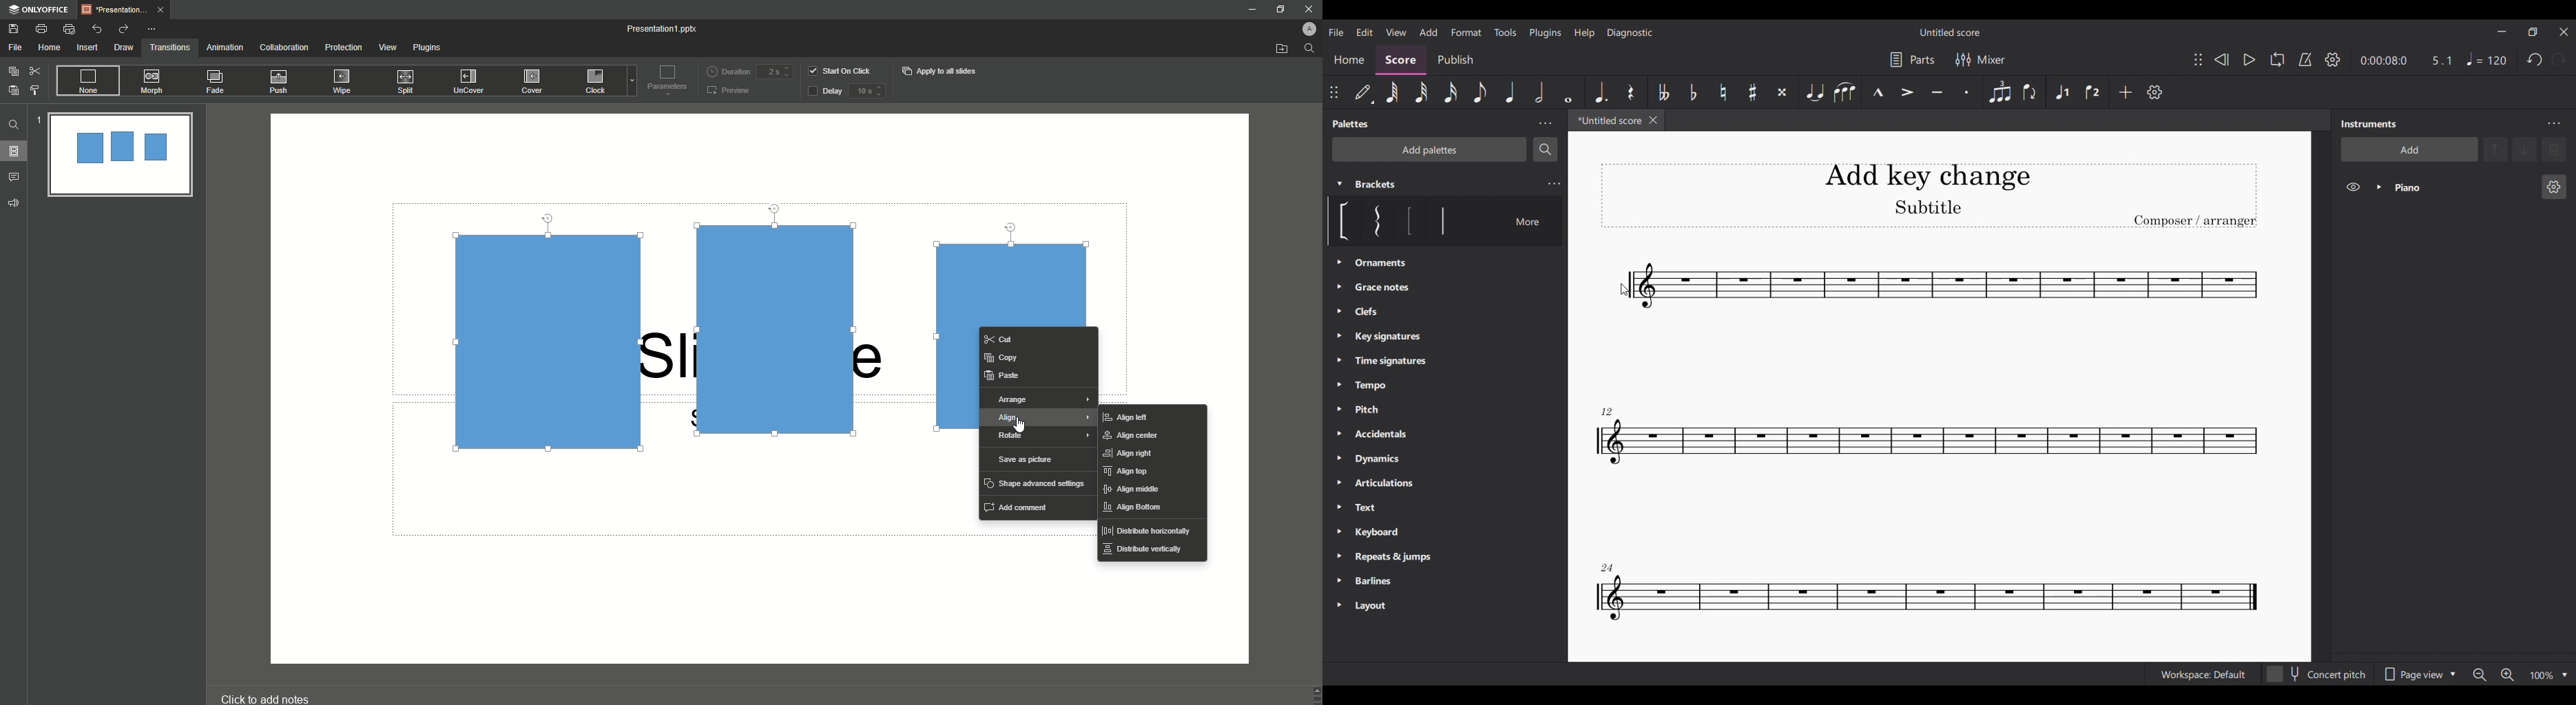 The image size is (2576, 728). What do you see at coordinates (408, 83) in the screenshot?
I see `Split` at bounding box center [408, 83].